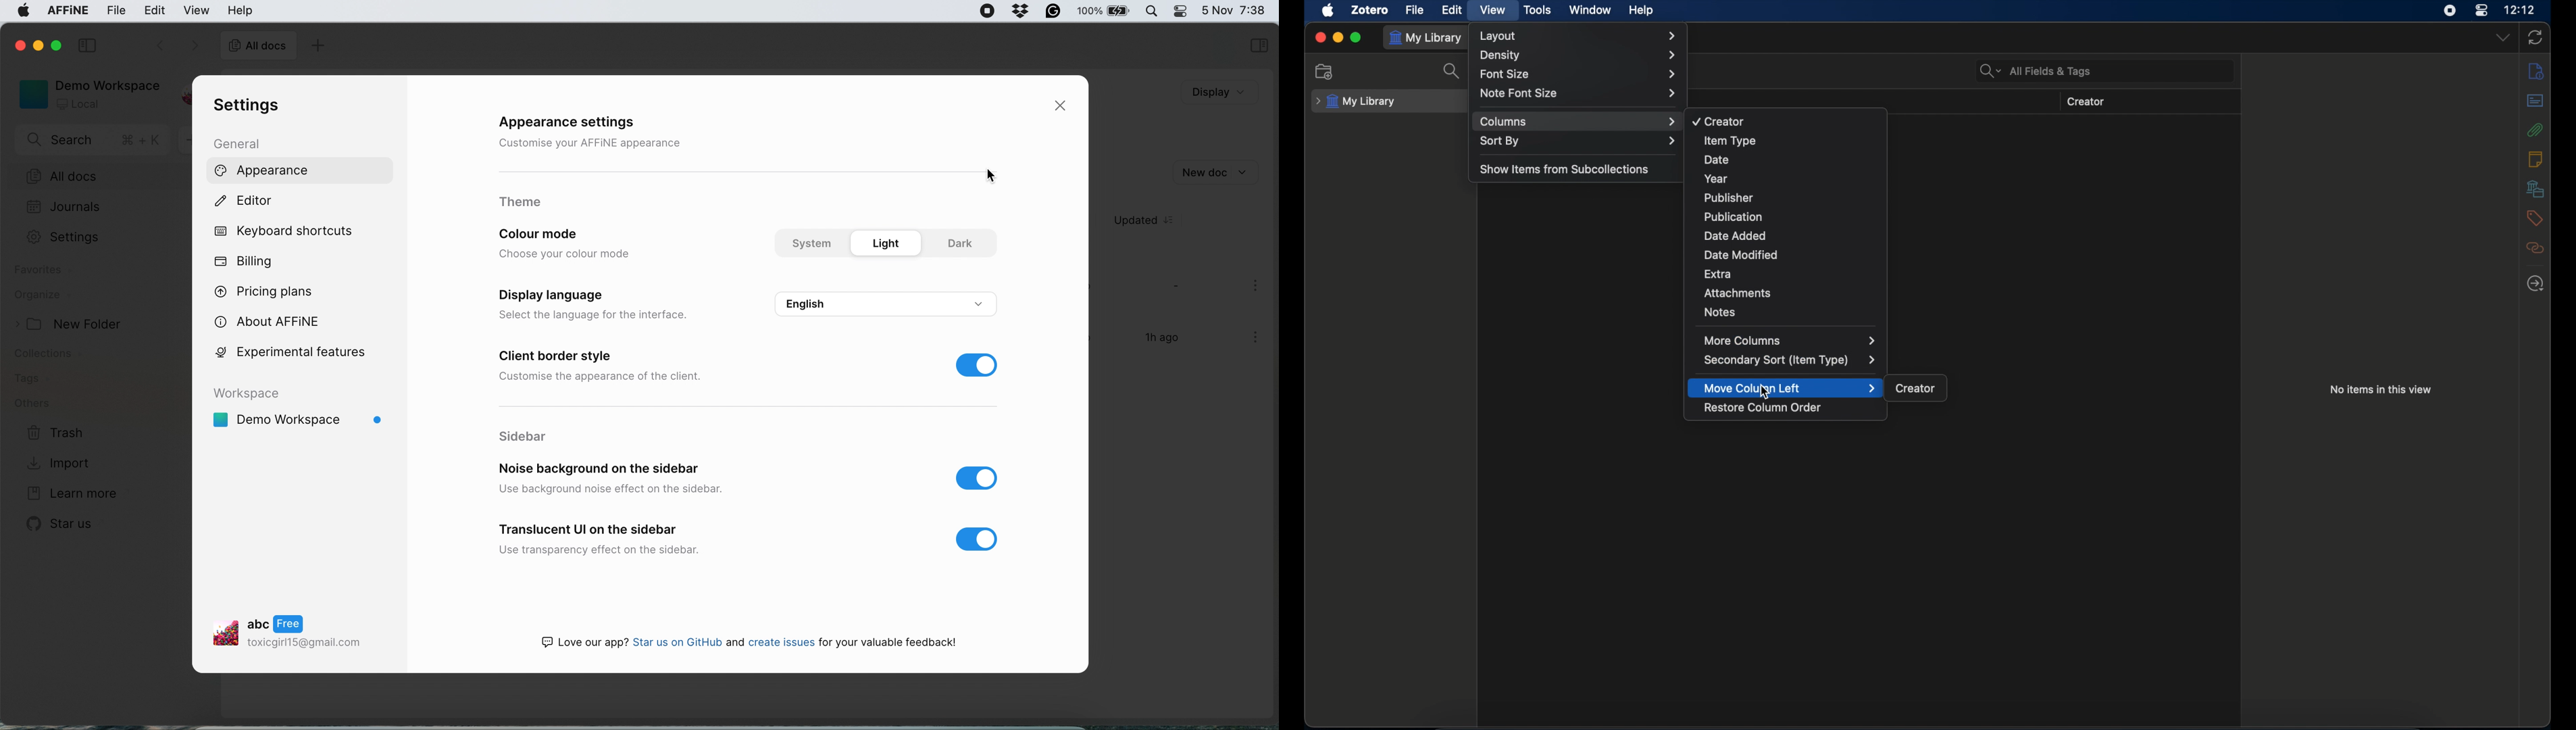  Describe the element at coordinates (2482, 11) in the screenshot. I see `control center` at that location.